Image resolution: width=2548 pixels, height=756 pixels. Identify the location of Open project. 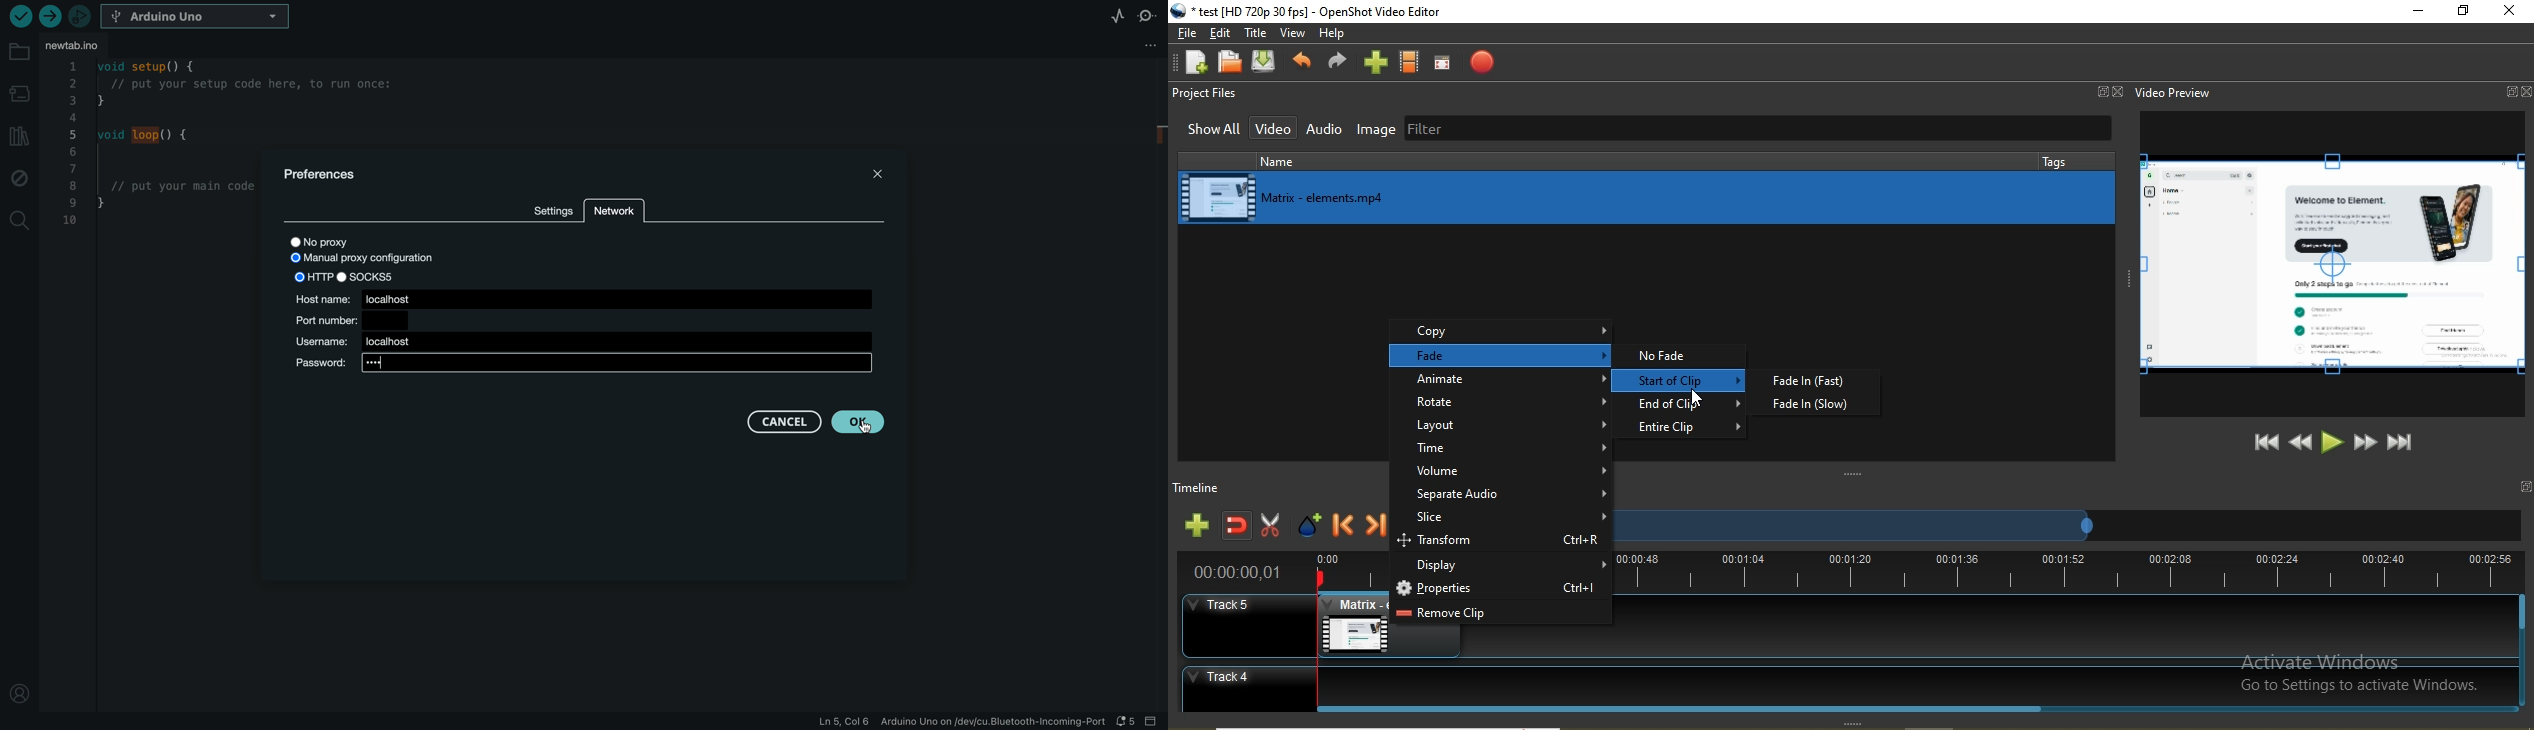
(1231, 61).